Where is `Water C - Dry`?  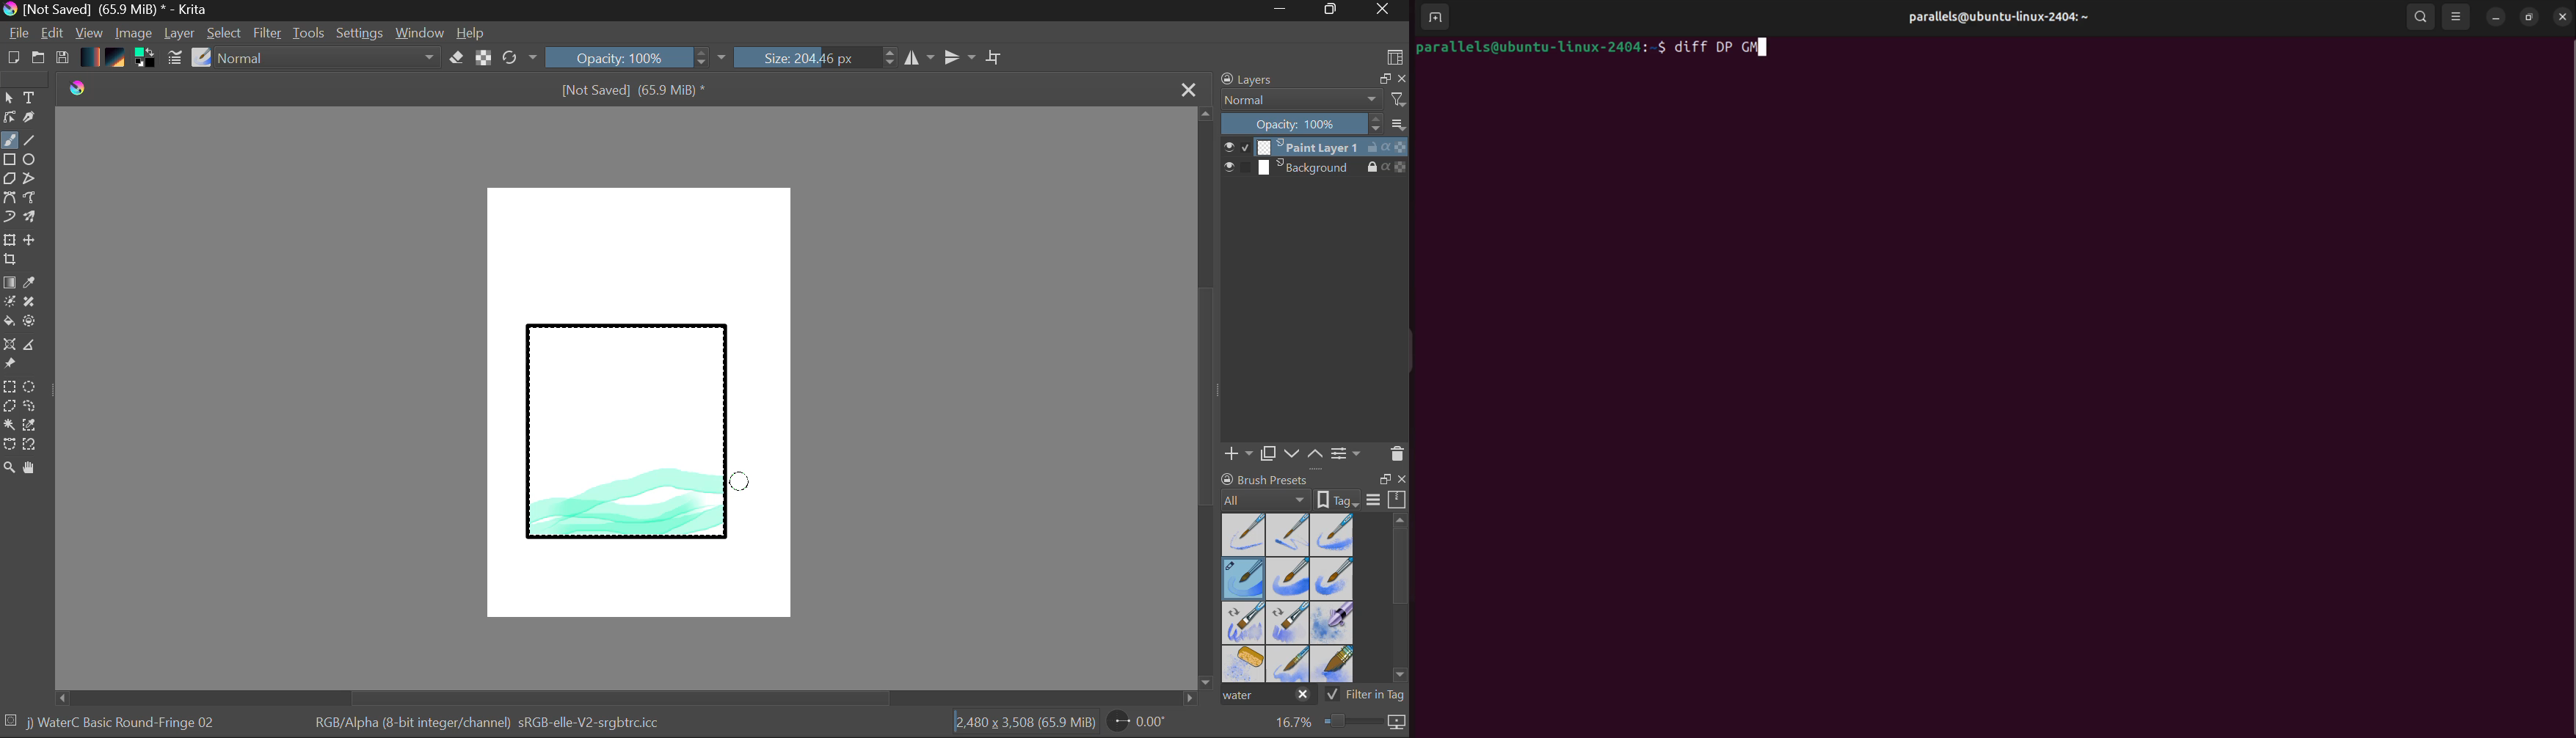
Water C - Dry is located at coordinates (1245, 533).